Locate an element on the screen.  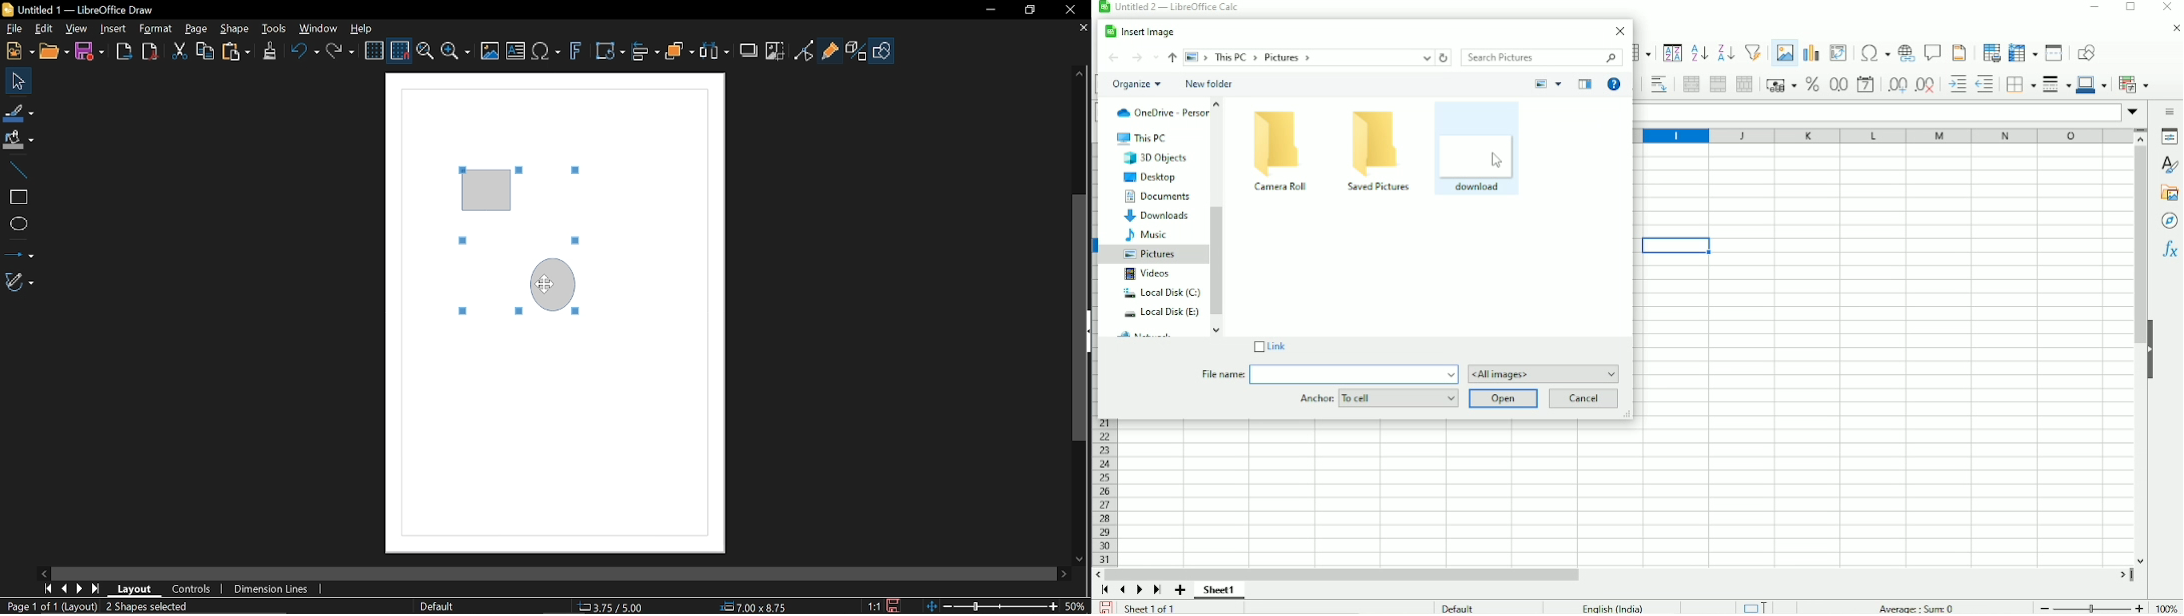
Local Disk (E:) is located at coordinates (1161, 310).